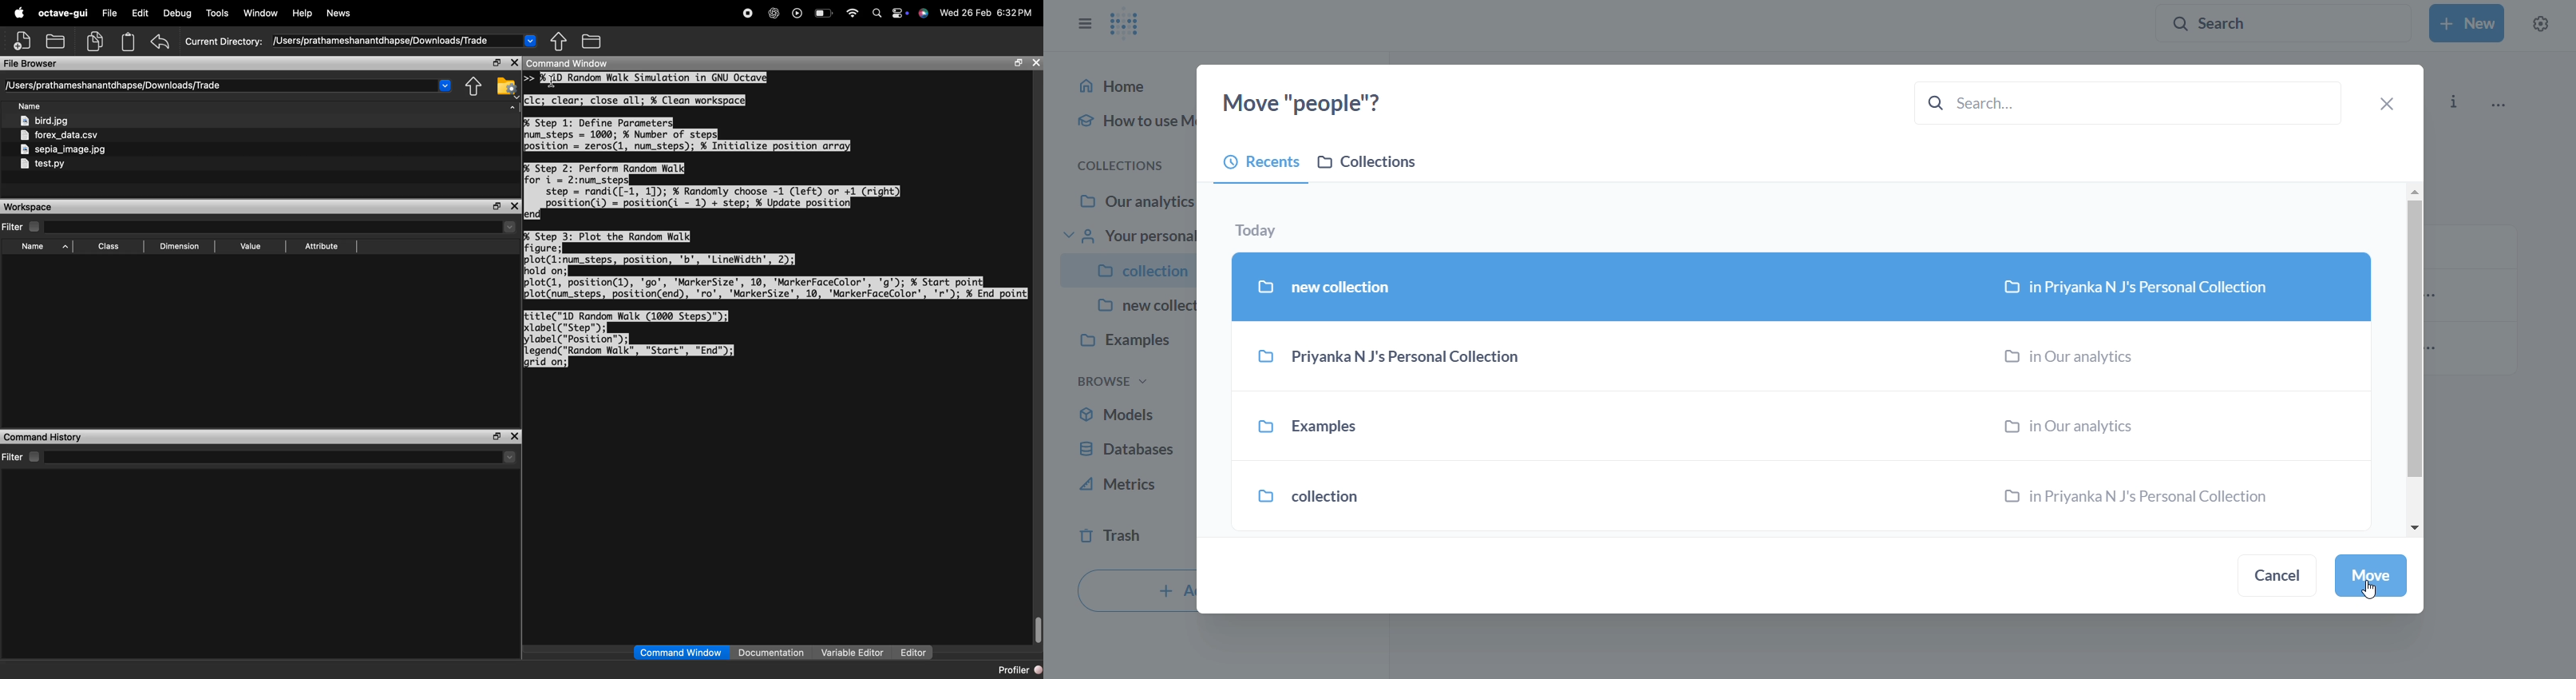 The image size is (2576, 700). What do you see at coordinates (43, 247) in the screenshot?
I see `sort by name` at bounding box center [43, 247].